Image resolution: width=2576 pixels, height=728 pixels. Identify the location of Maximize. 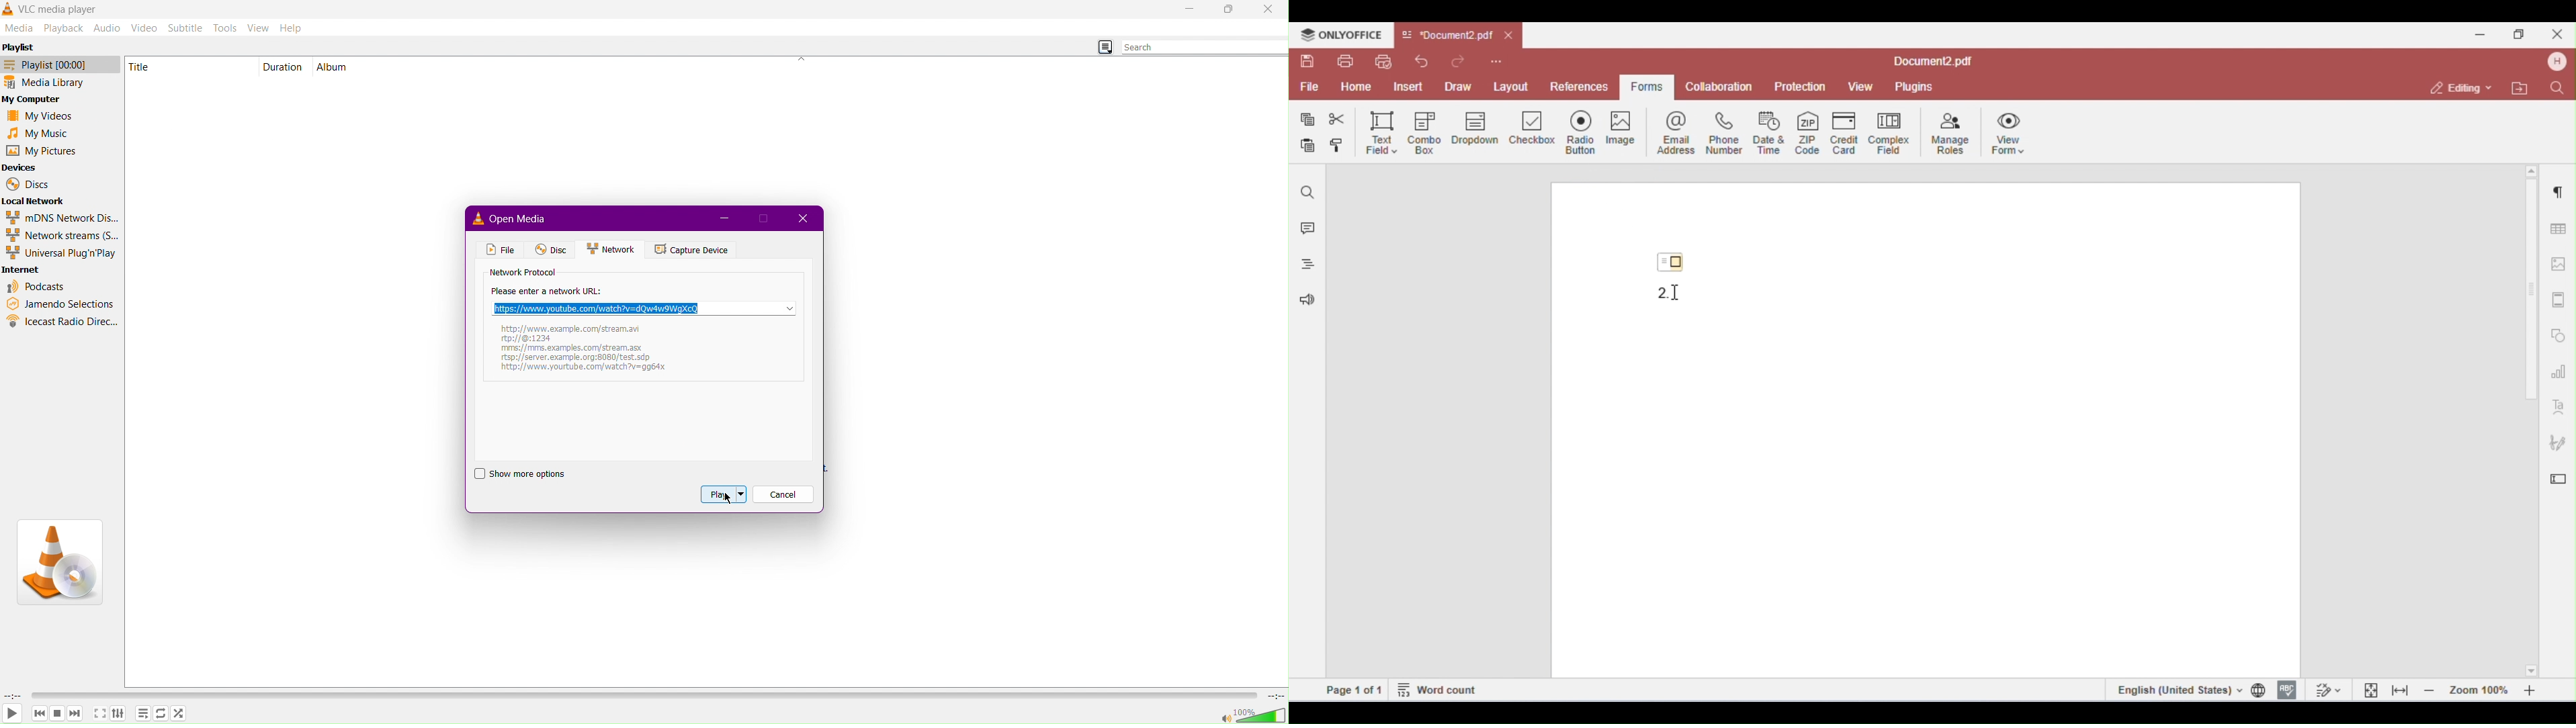
(1228, 10).